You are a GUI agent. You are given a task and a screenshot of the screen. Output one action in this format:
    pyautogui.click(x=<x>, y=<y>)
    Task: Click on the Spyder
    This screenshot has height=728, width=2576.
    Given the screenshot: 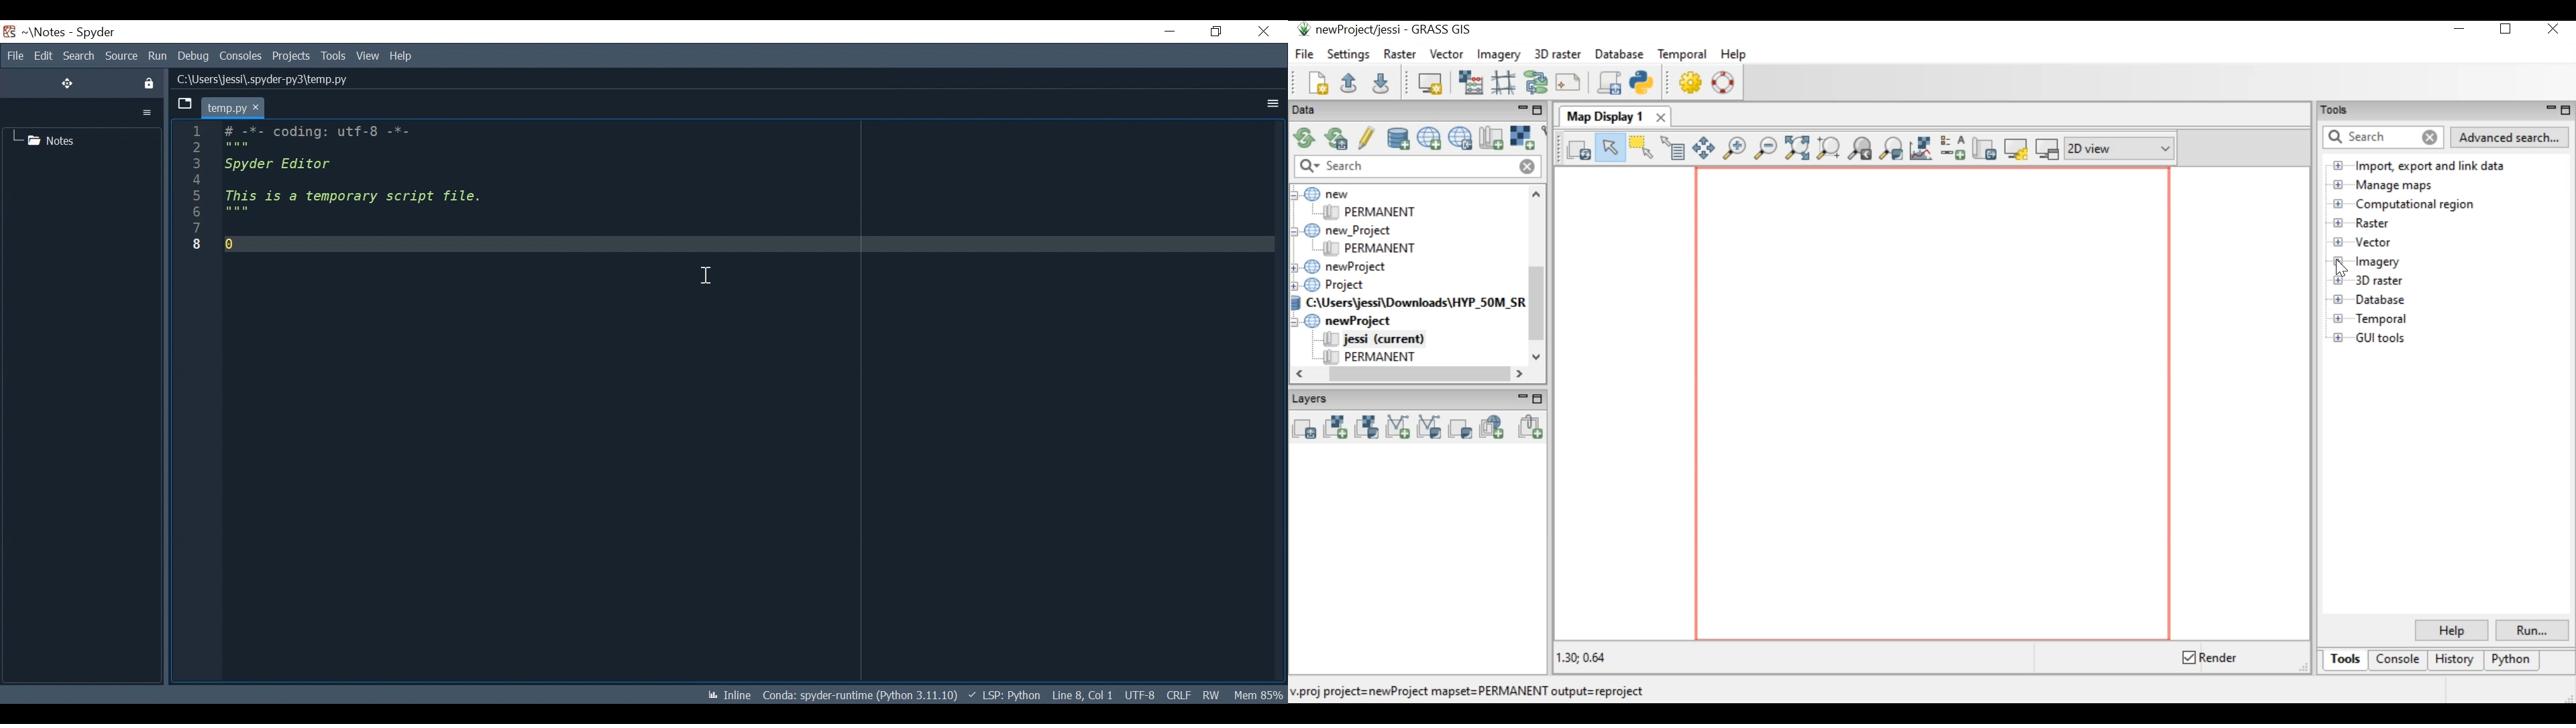 What is the action you would take?
    pyautogui.click(x=95, y=32)
    